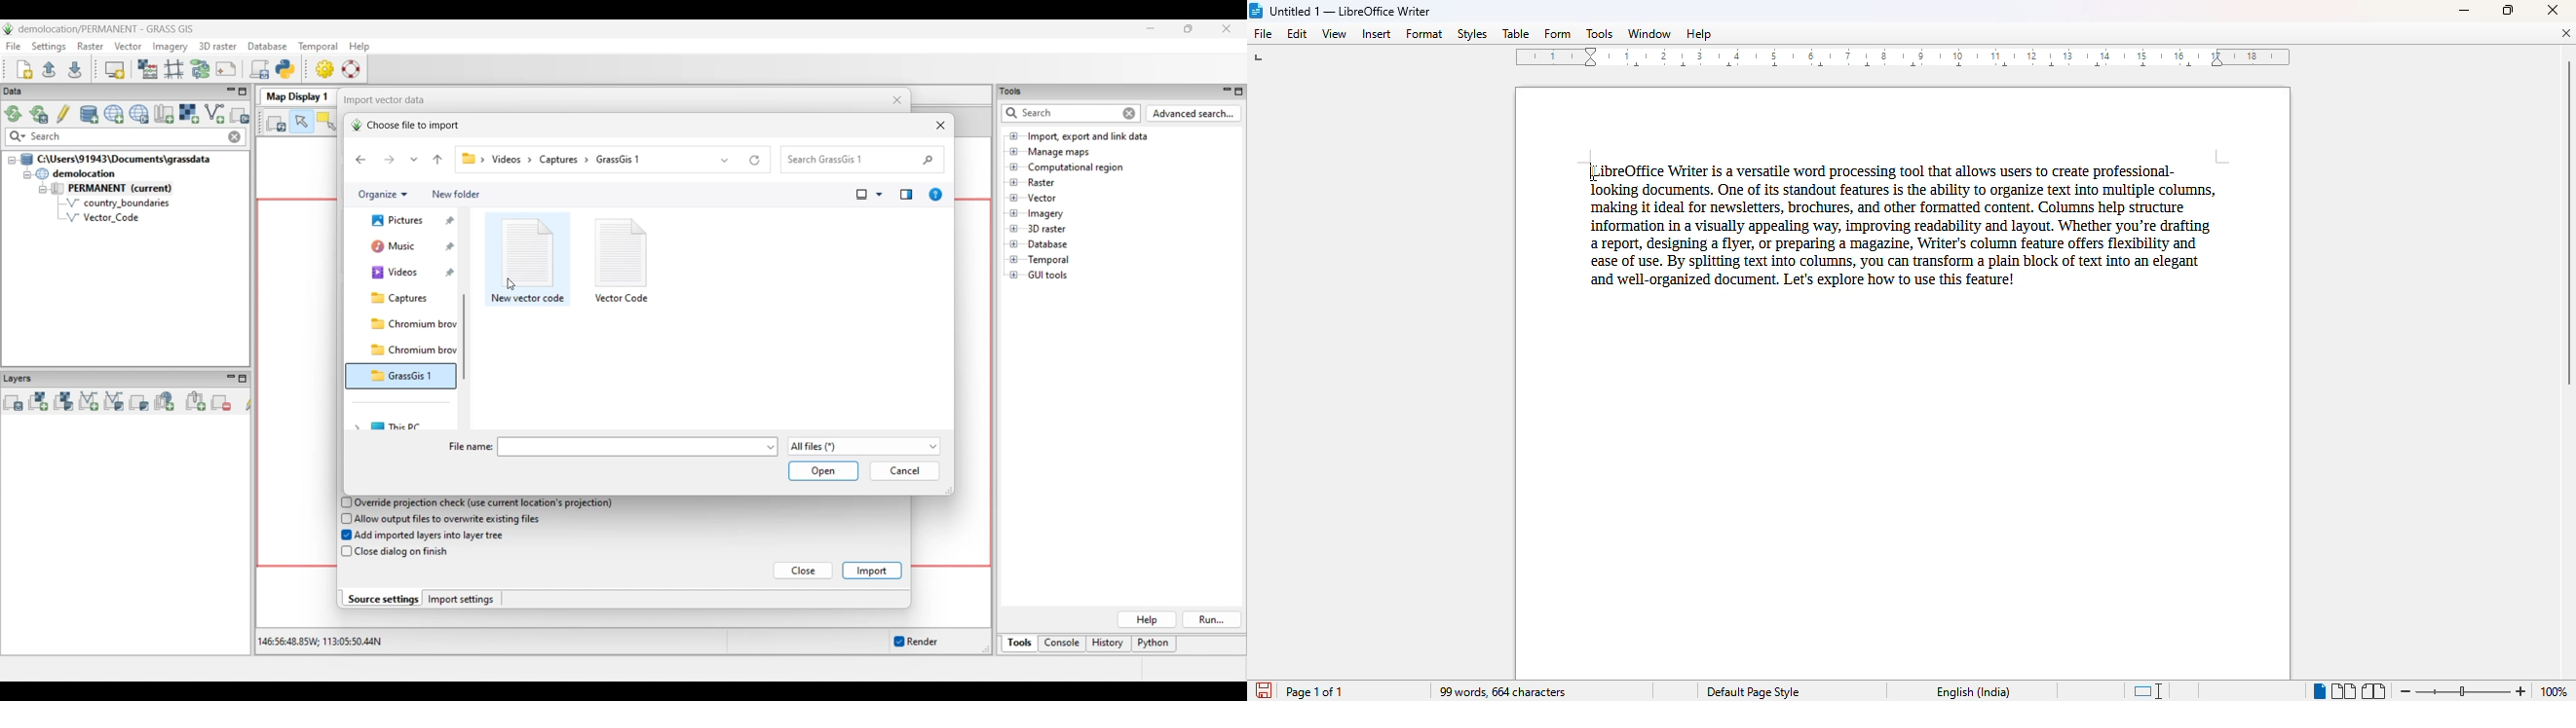 Image resolution: width=2576 pixels, height=728 pixels. Describe the element at coordinates (1257, 11) in the screenshot. I see `LibreOffice logo` at that location.